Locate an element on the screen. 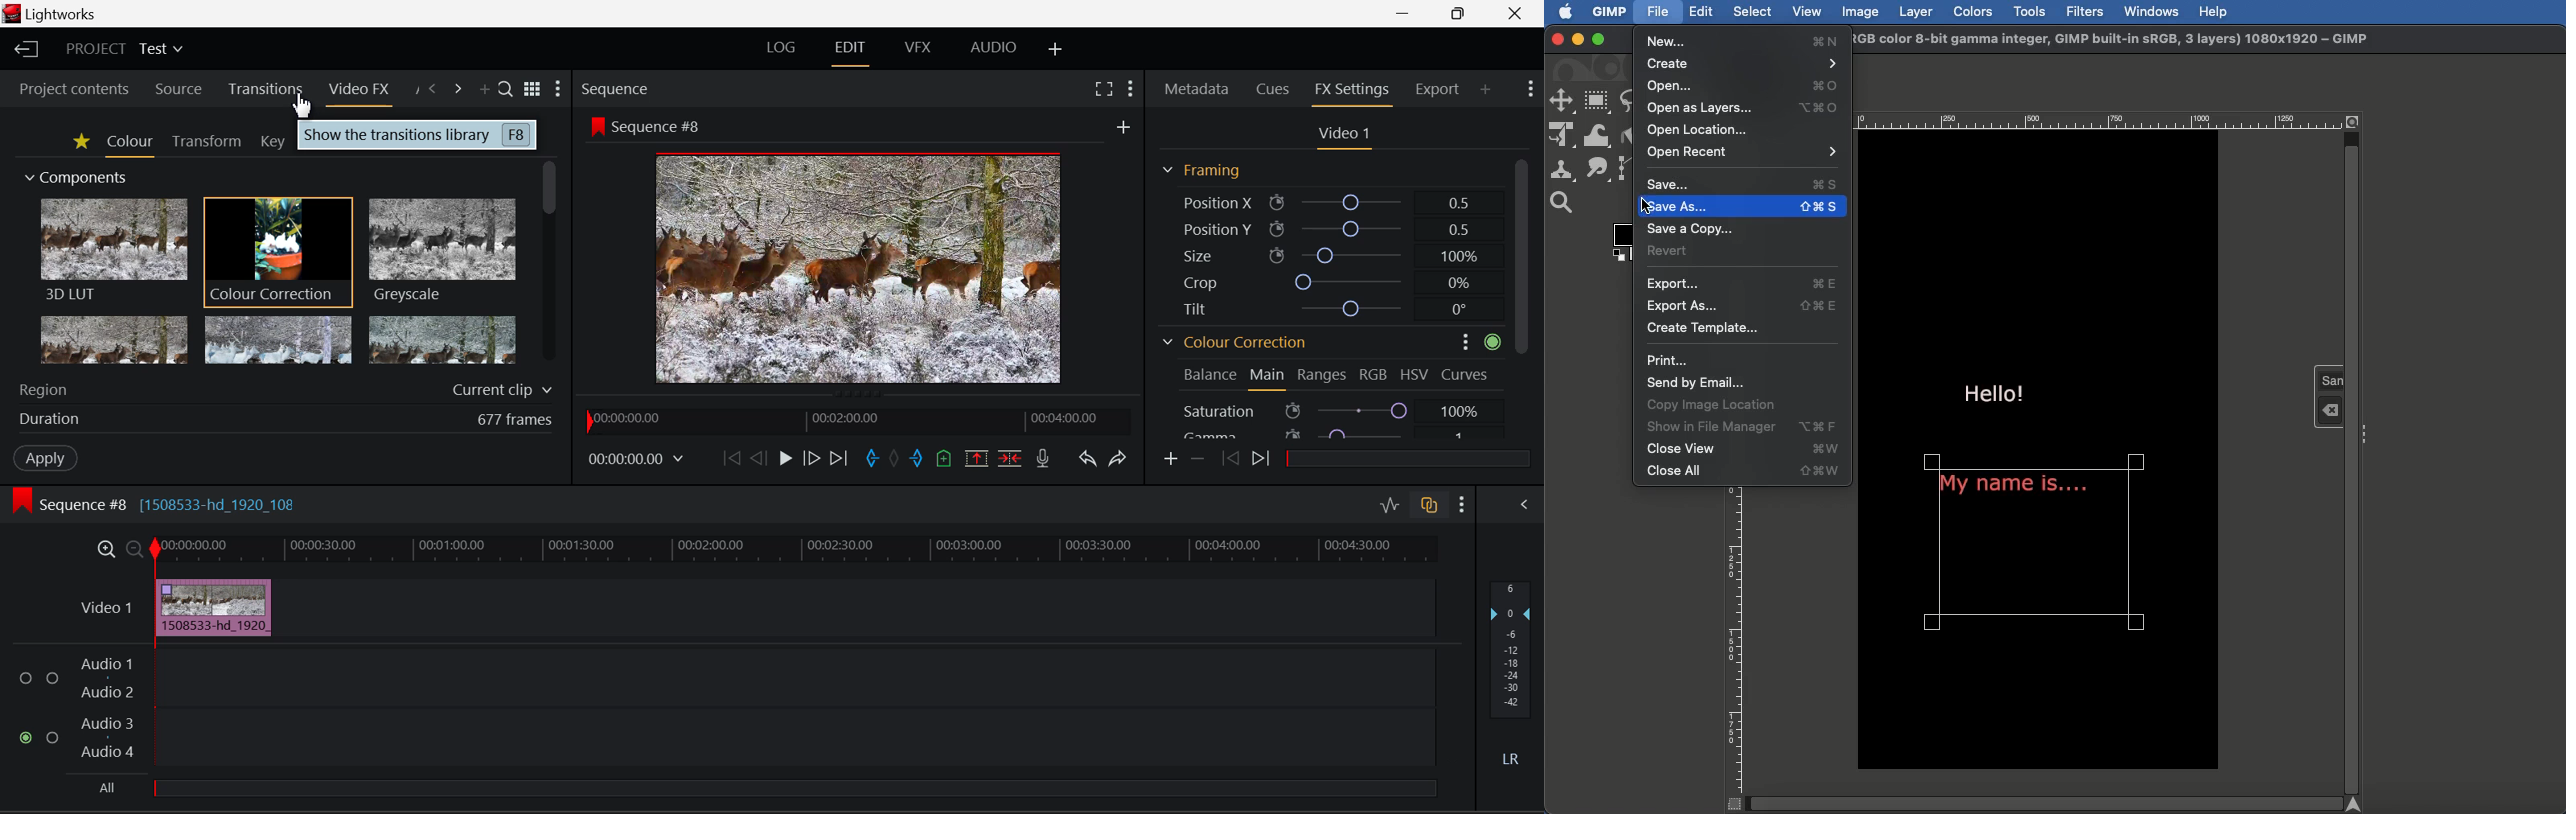  Create is located at coordinates (1742, 63).